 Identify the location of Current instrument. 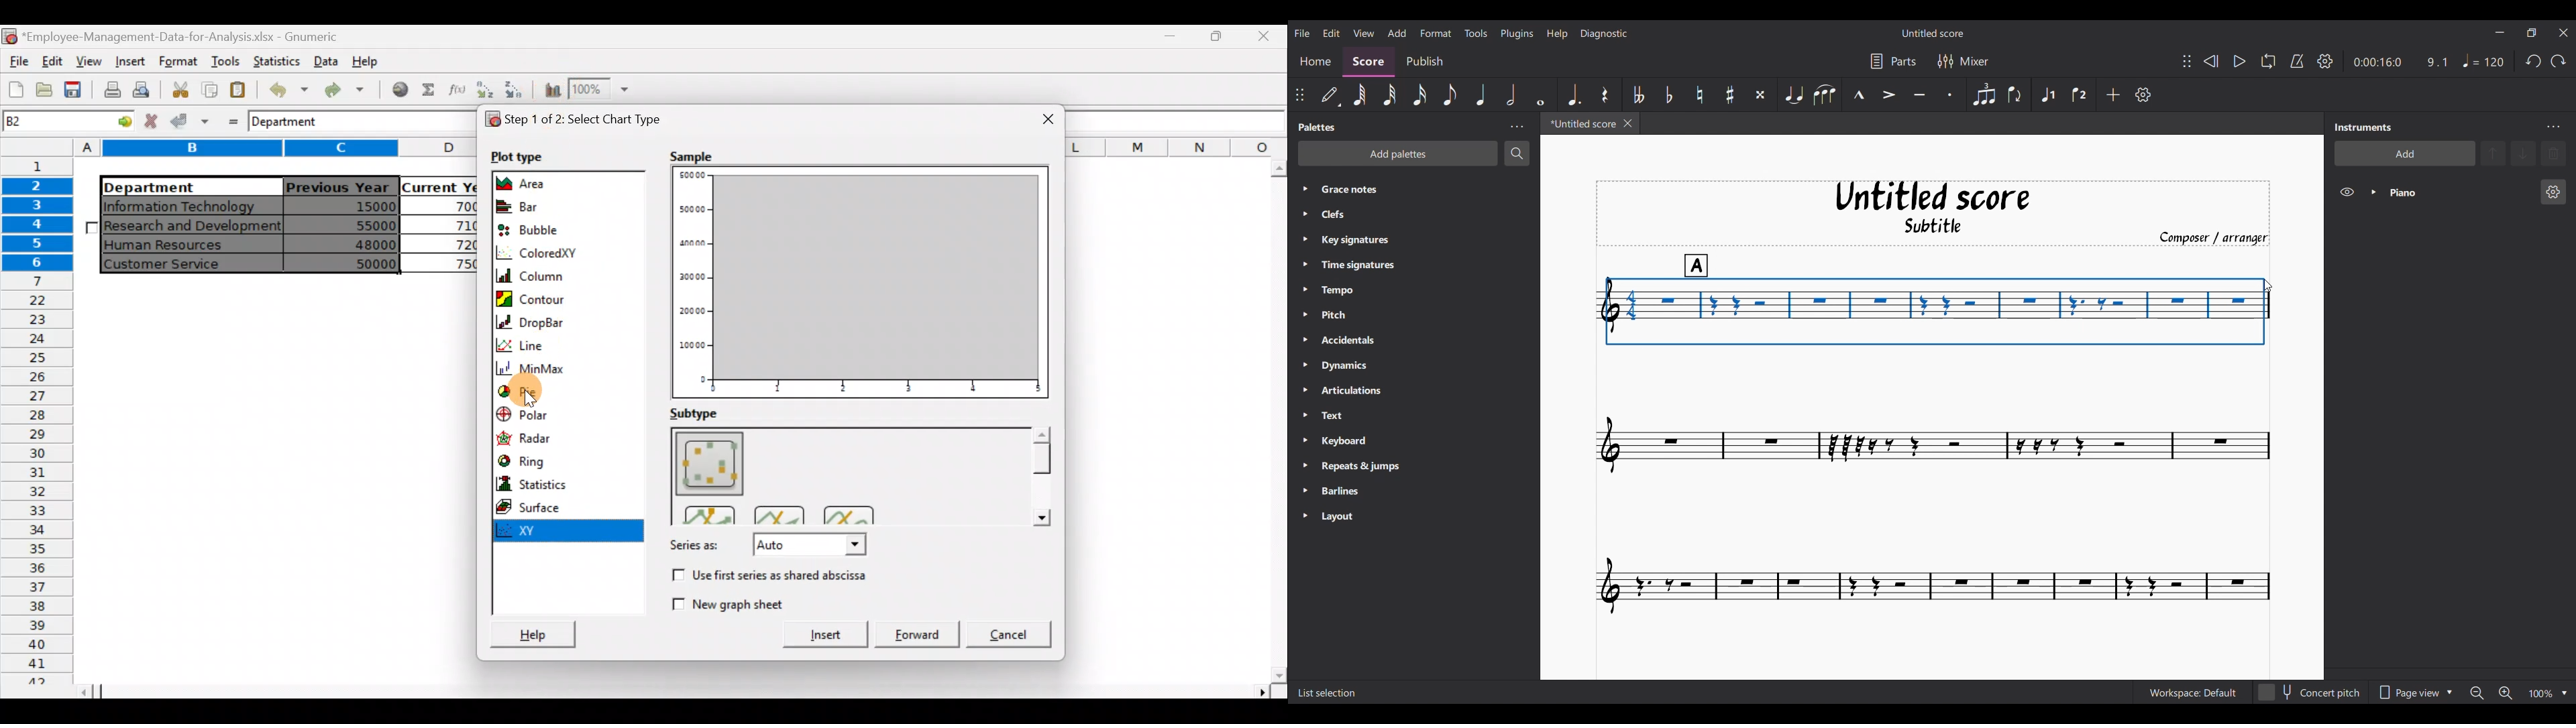
(2457, 192).